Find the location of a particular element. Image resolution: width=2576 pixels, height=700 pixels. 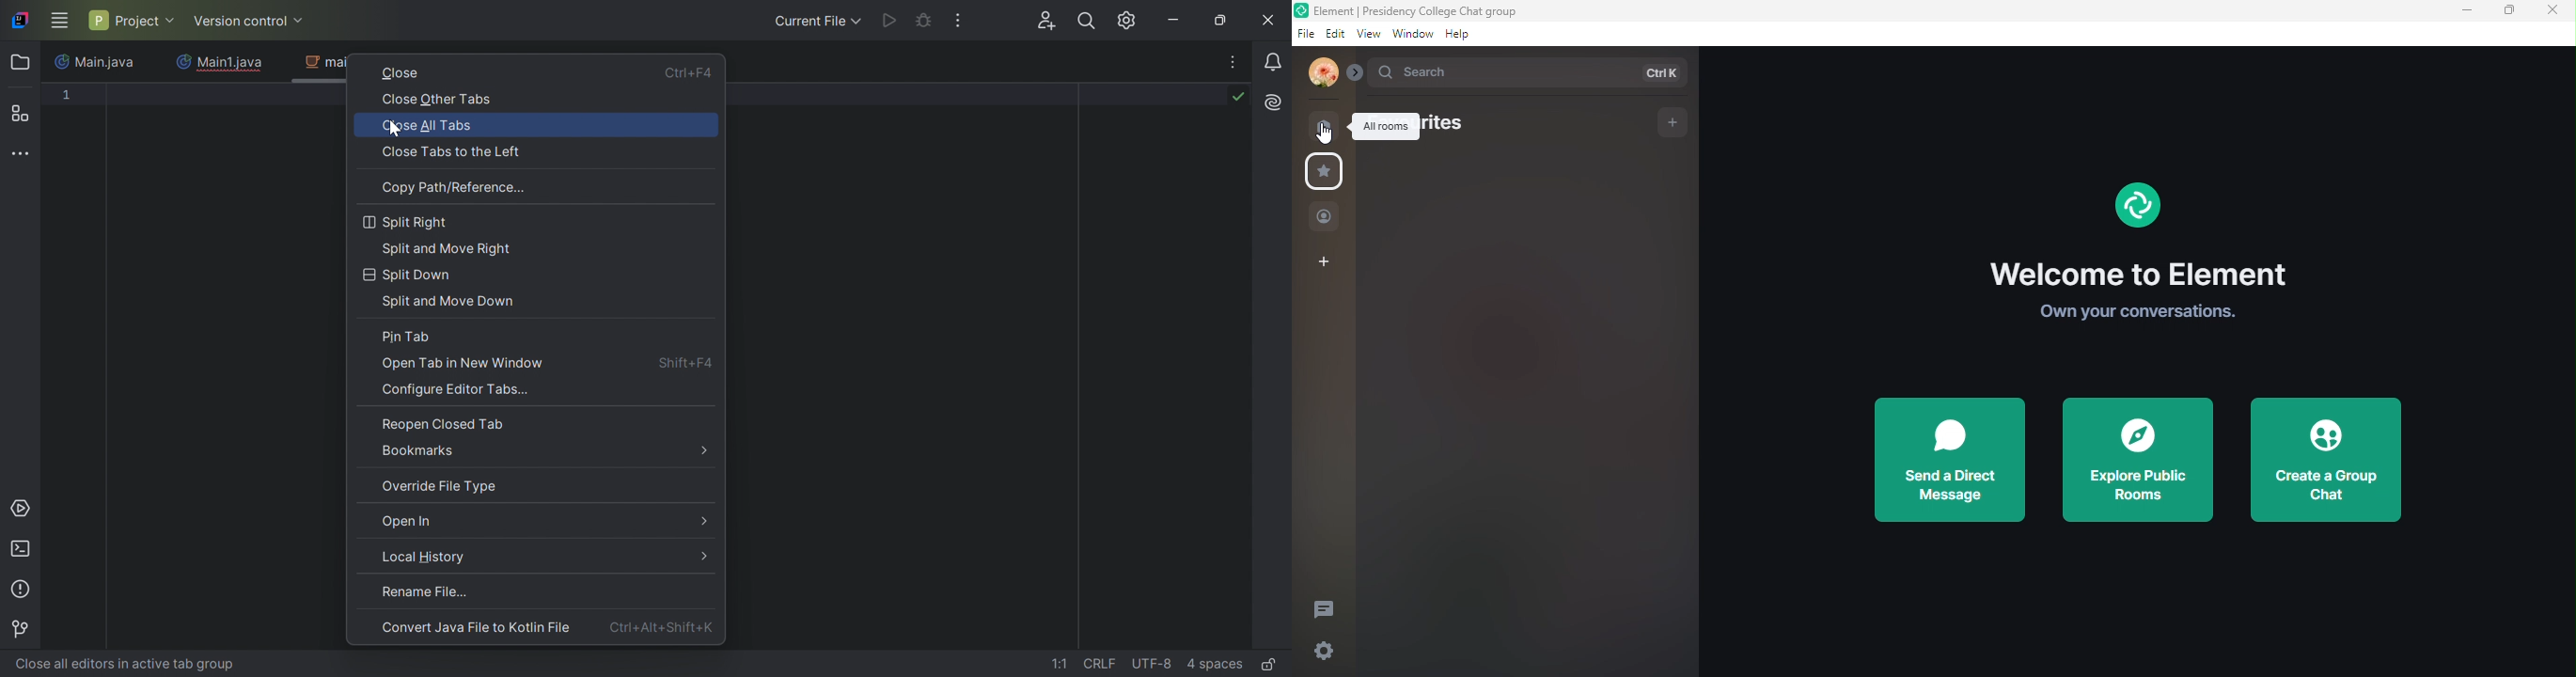

Ctrl+Alt+Shift+K is located at coordinates (662, 627).